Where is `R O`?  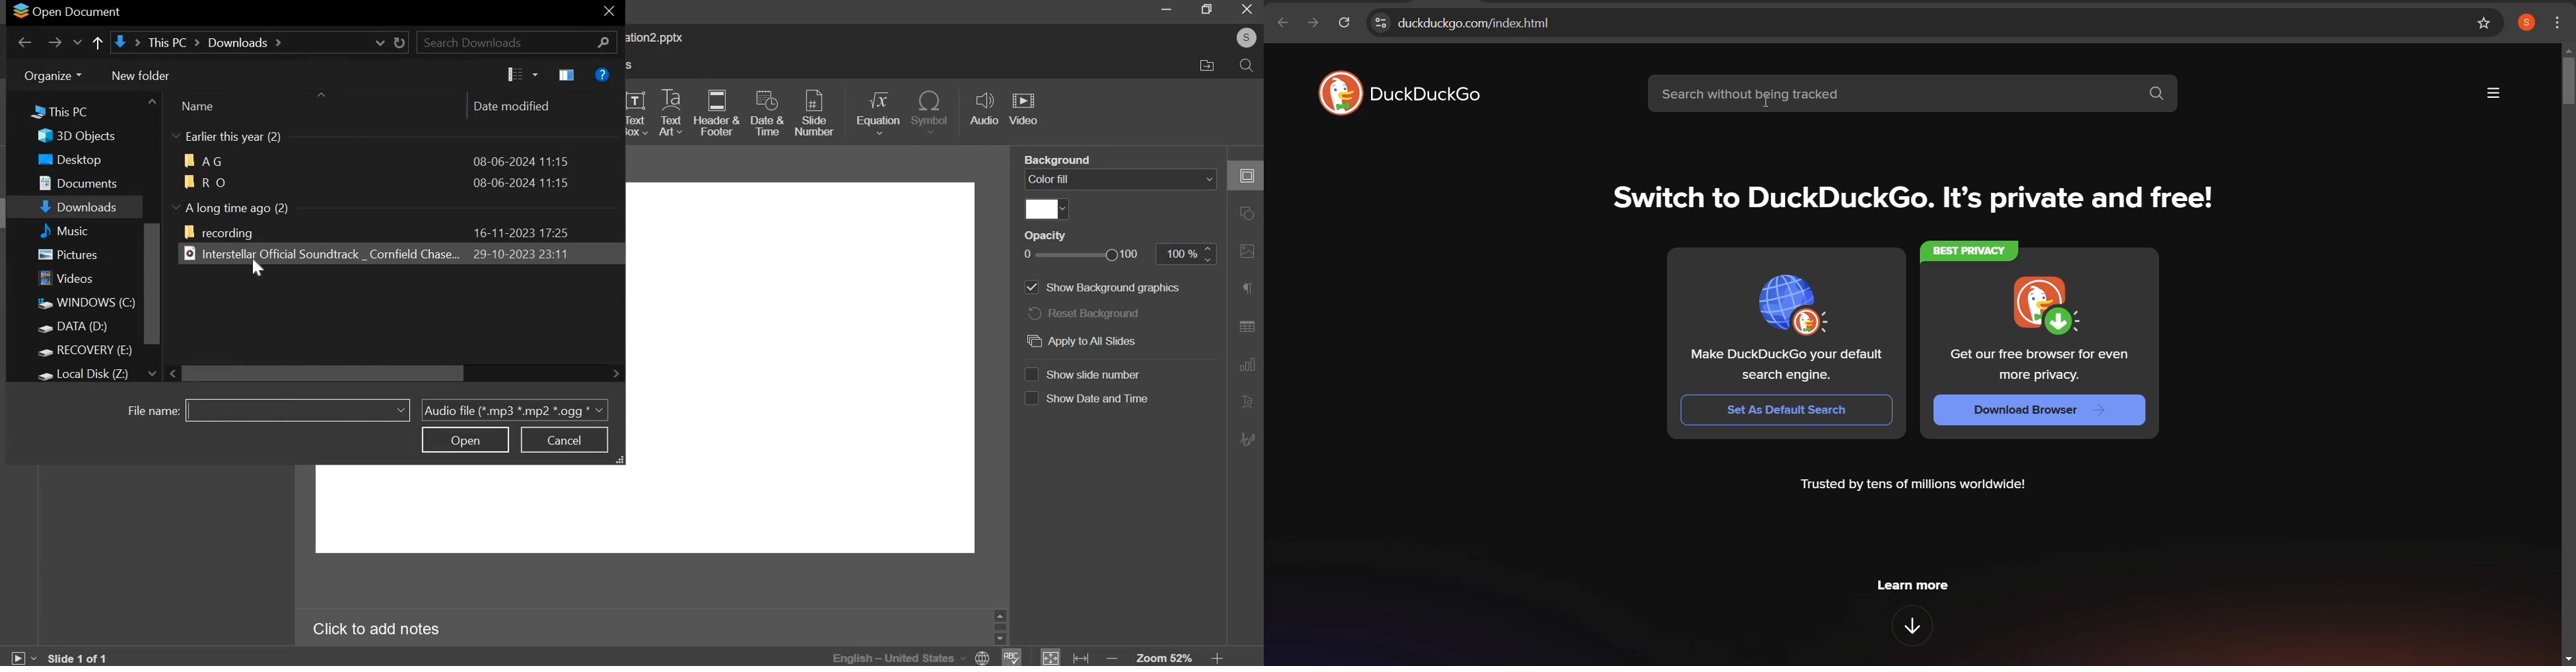 R O is located at coordinates (204, 180).